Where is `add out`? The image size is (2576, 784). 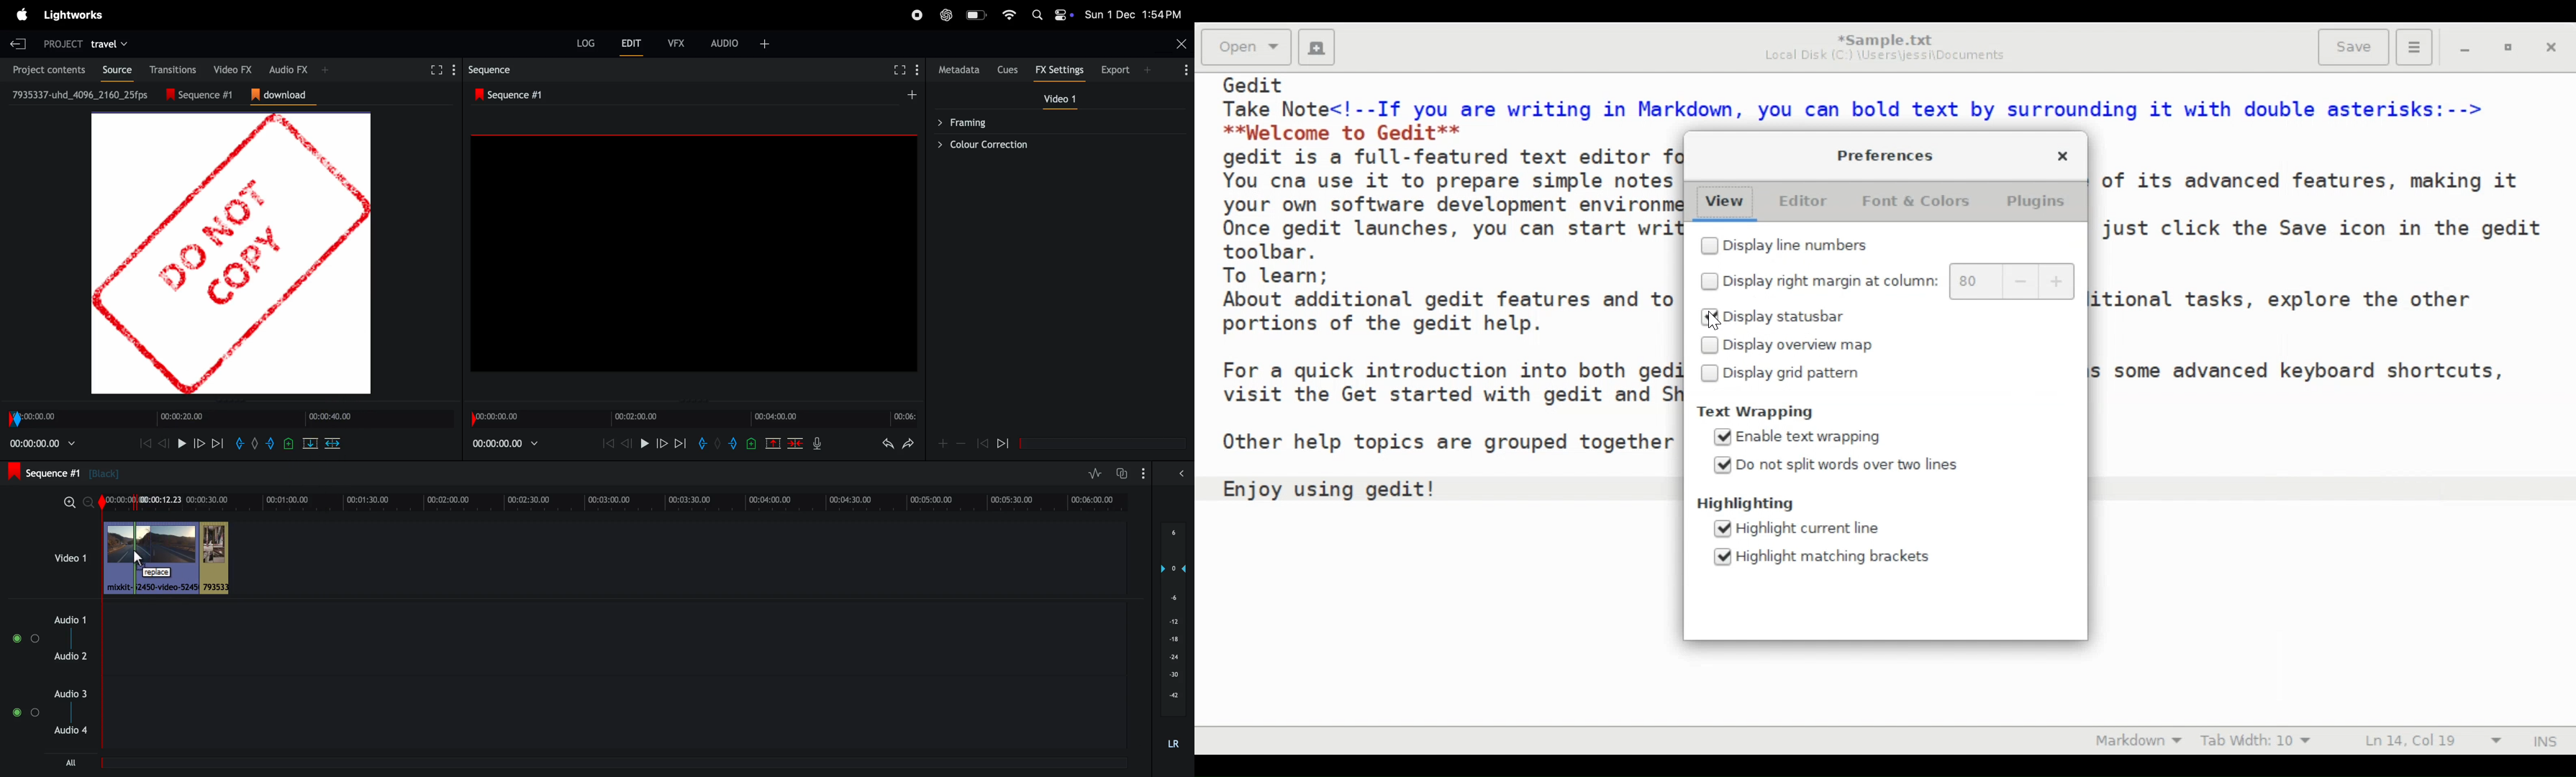 add out is located at coordinates (734, 443).